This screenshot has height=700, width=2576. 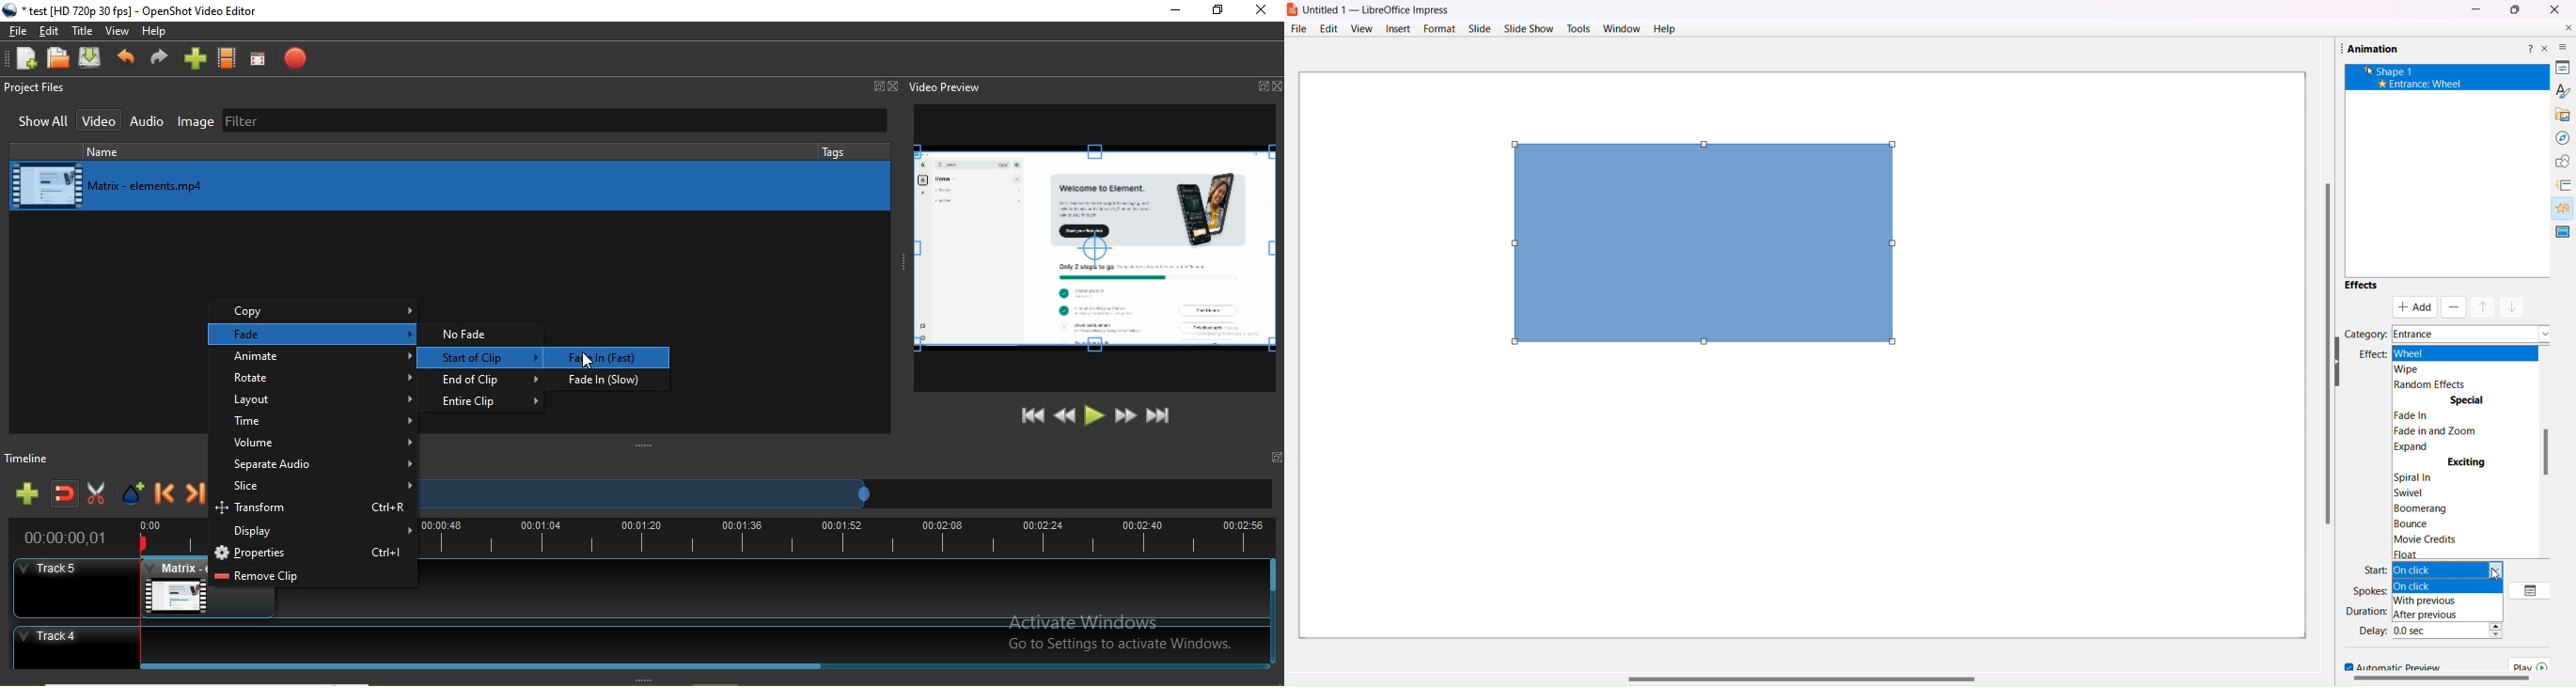 I want to click on Category, so click(x=2366, y=333).